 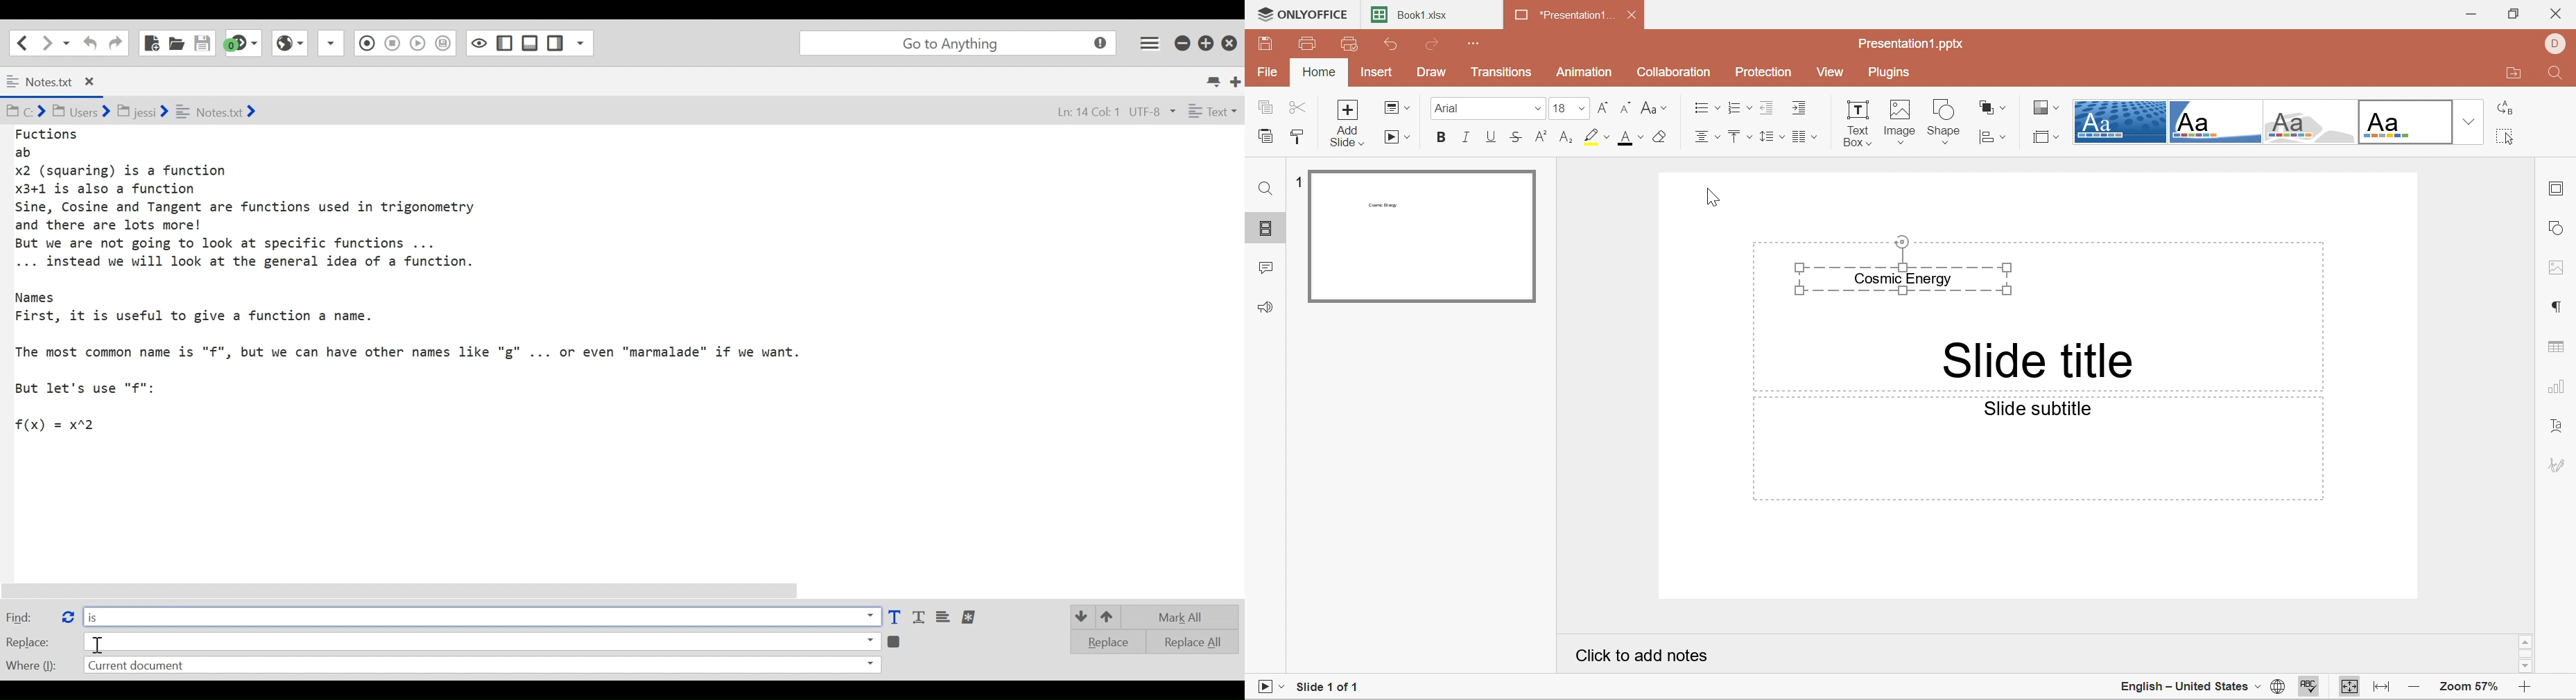 What do you see at coordinates (1391, 44) in the screenshot?
I see `Undo` at bounding box center [1391, 44].